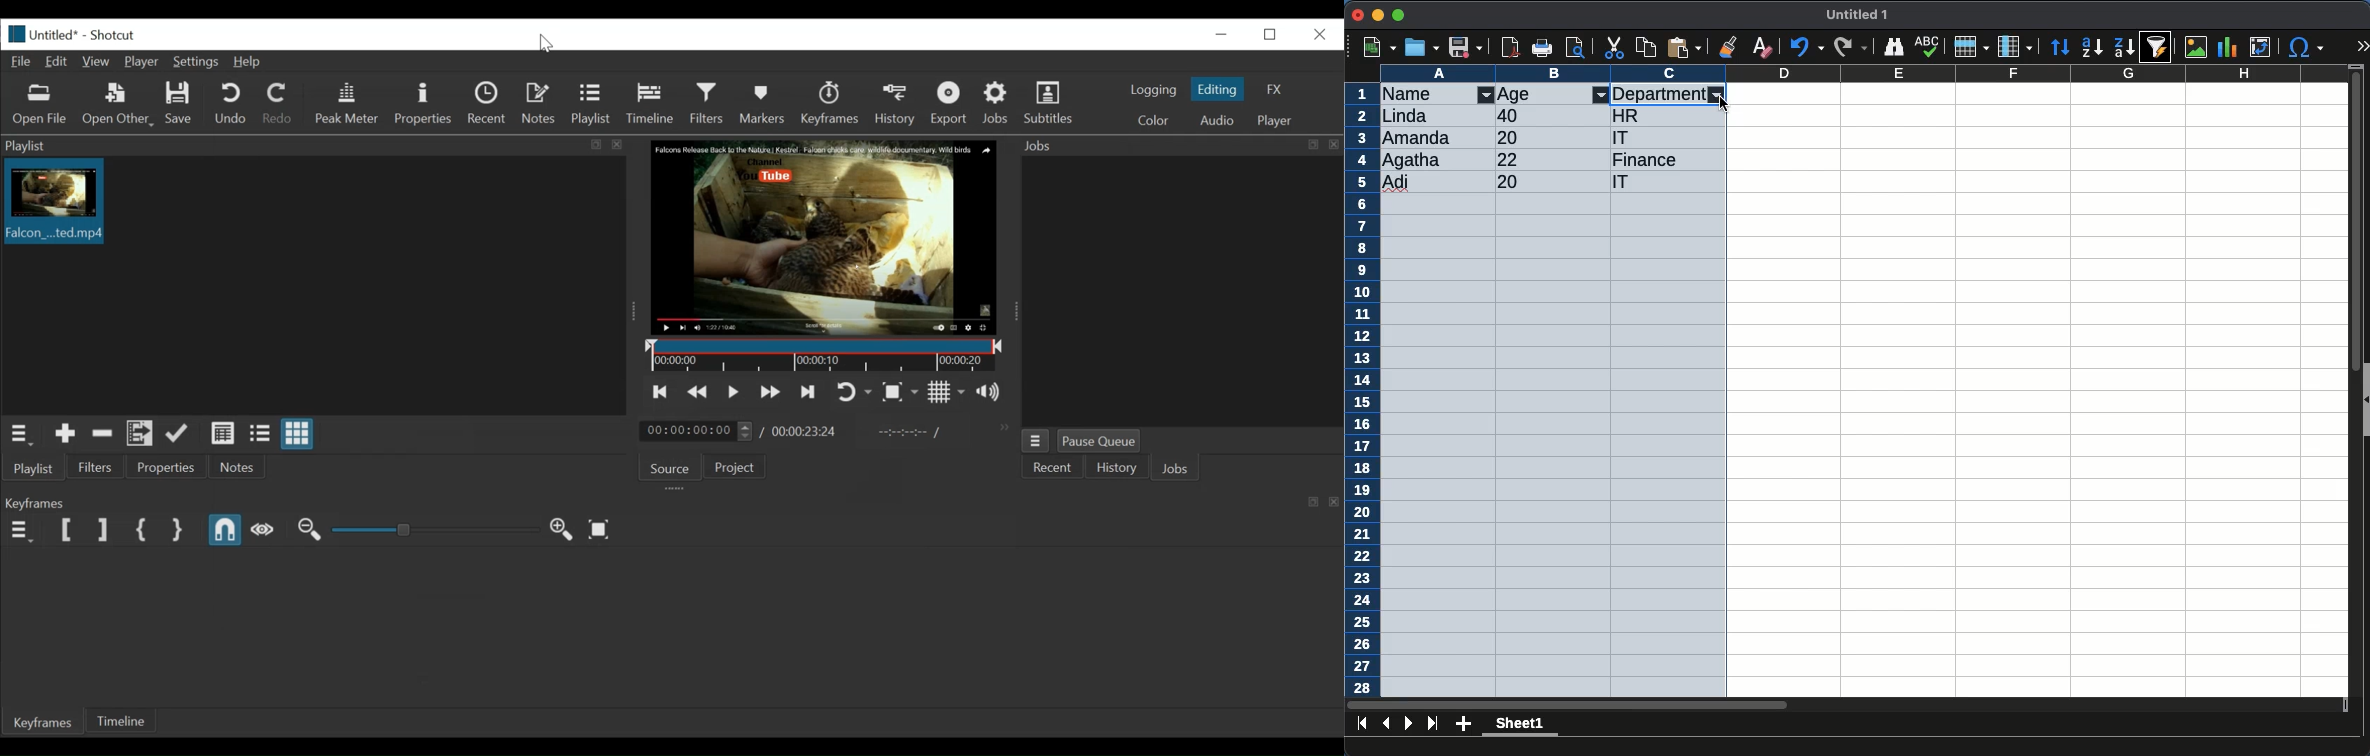 The height and width of the screenshot is (756, 2380). Describe the element at coordinates (1896, 47) in the screenshot. I see `finder` at that location.